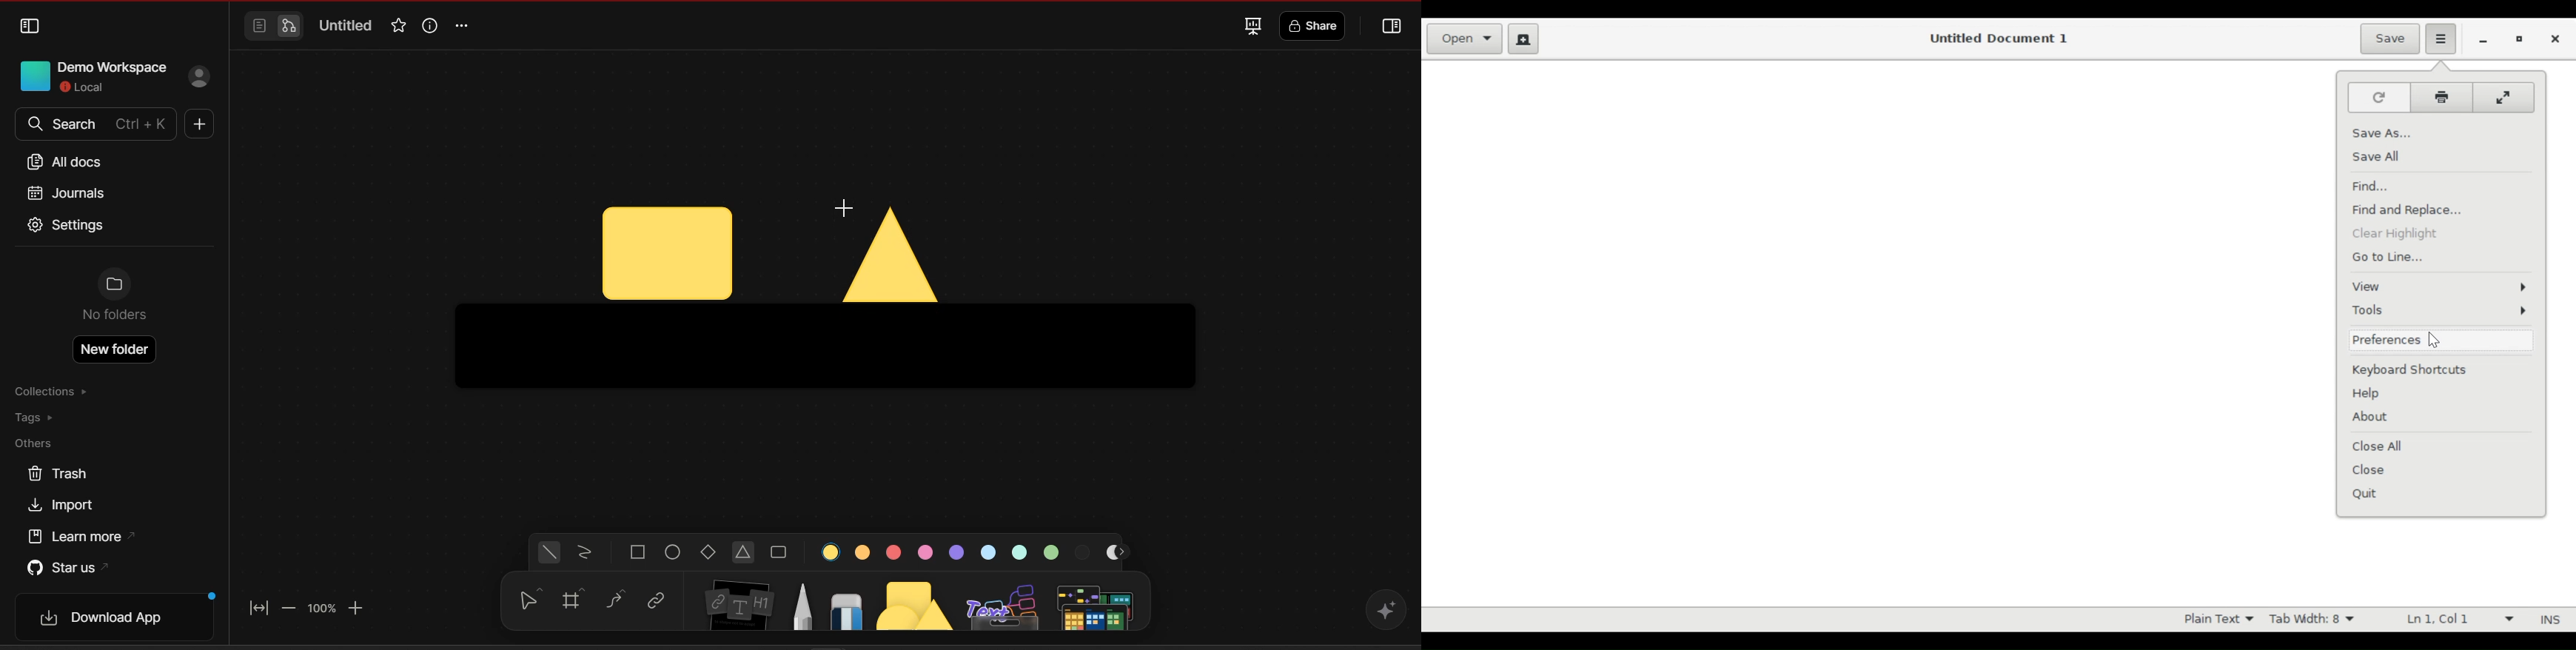 This screenshot has width=2576, height=672. What do you see at coordinates (2409, 209) in the screenshot?
I see `Find and Replace` at bounding box center [2409, 209].